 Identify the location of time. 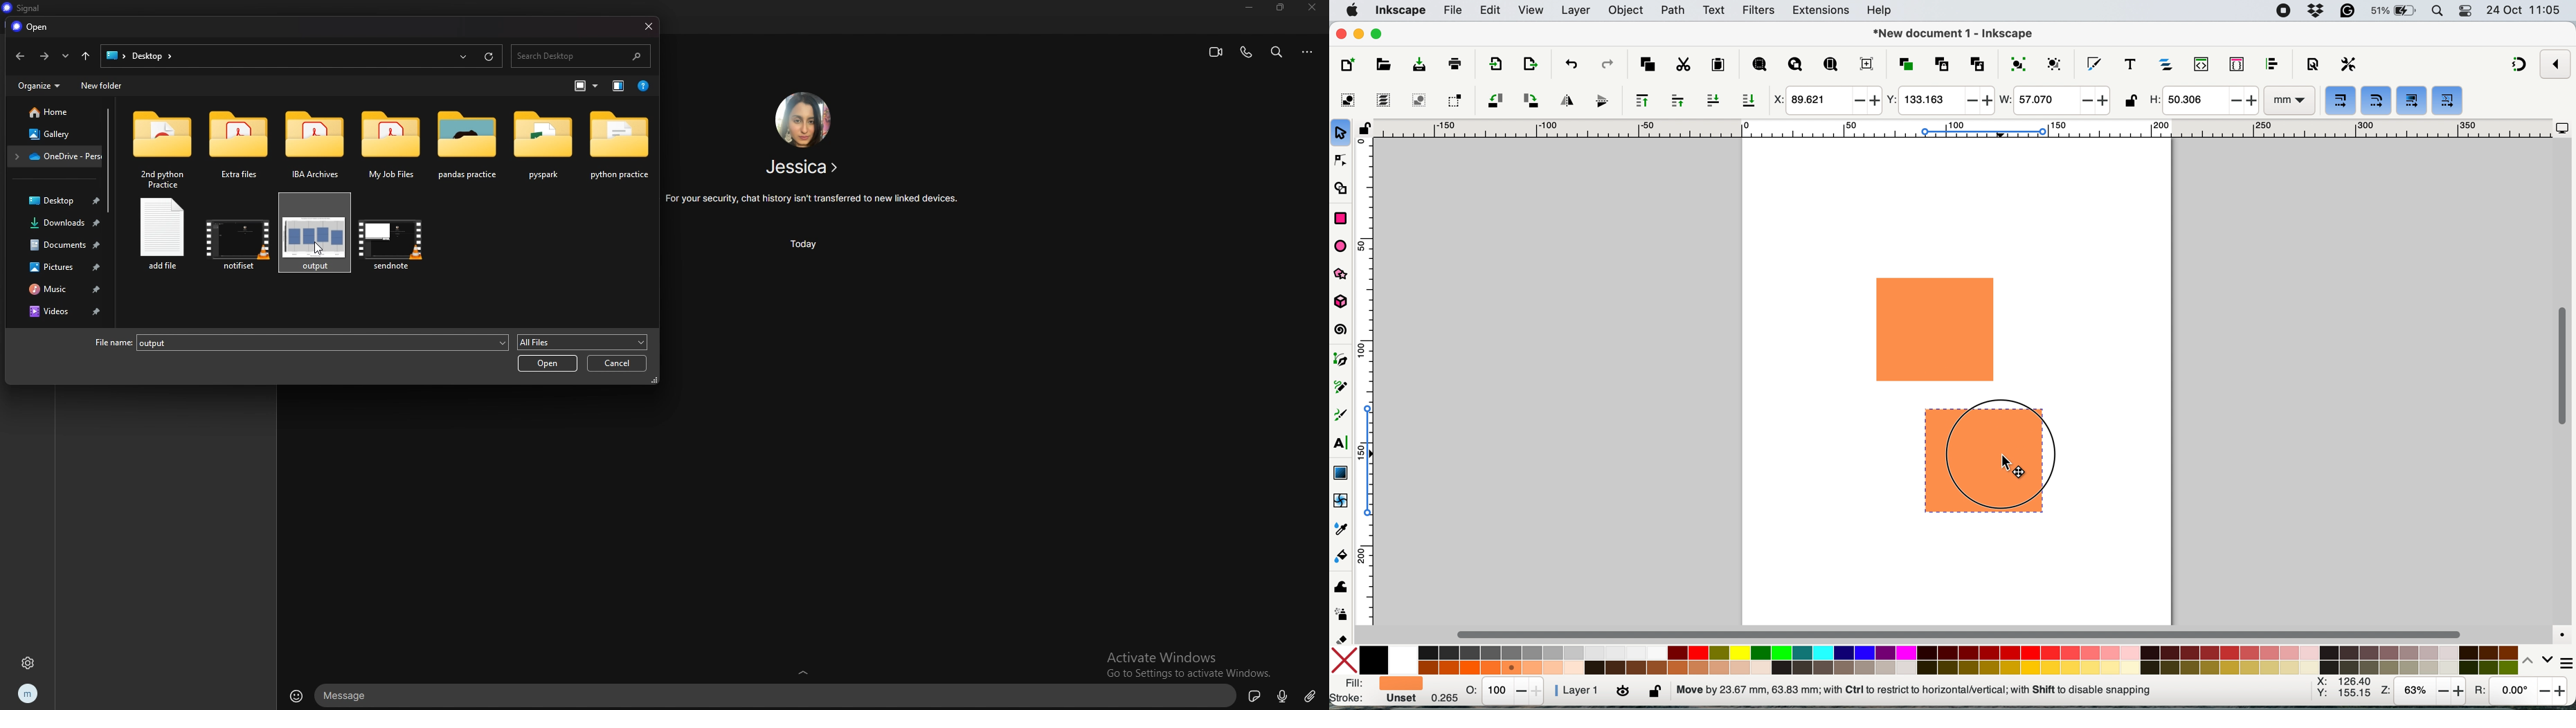
(802, 244).